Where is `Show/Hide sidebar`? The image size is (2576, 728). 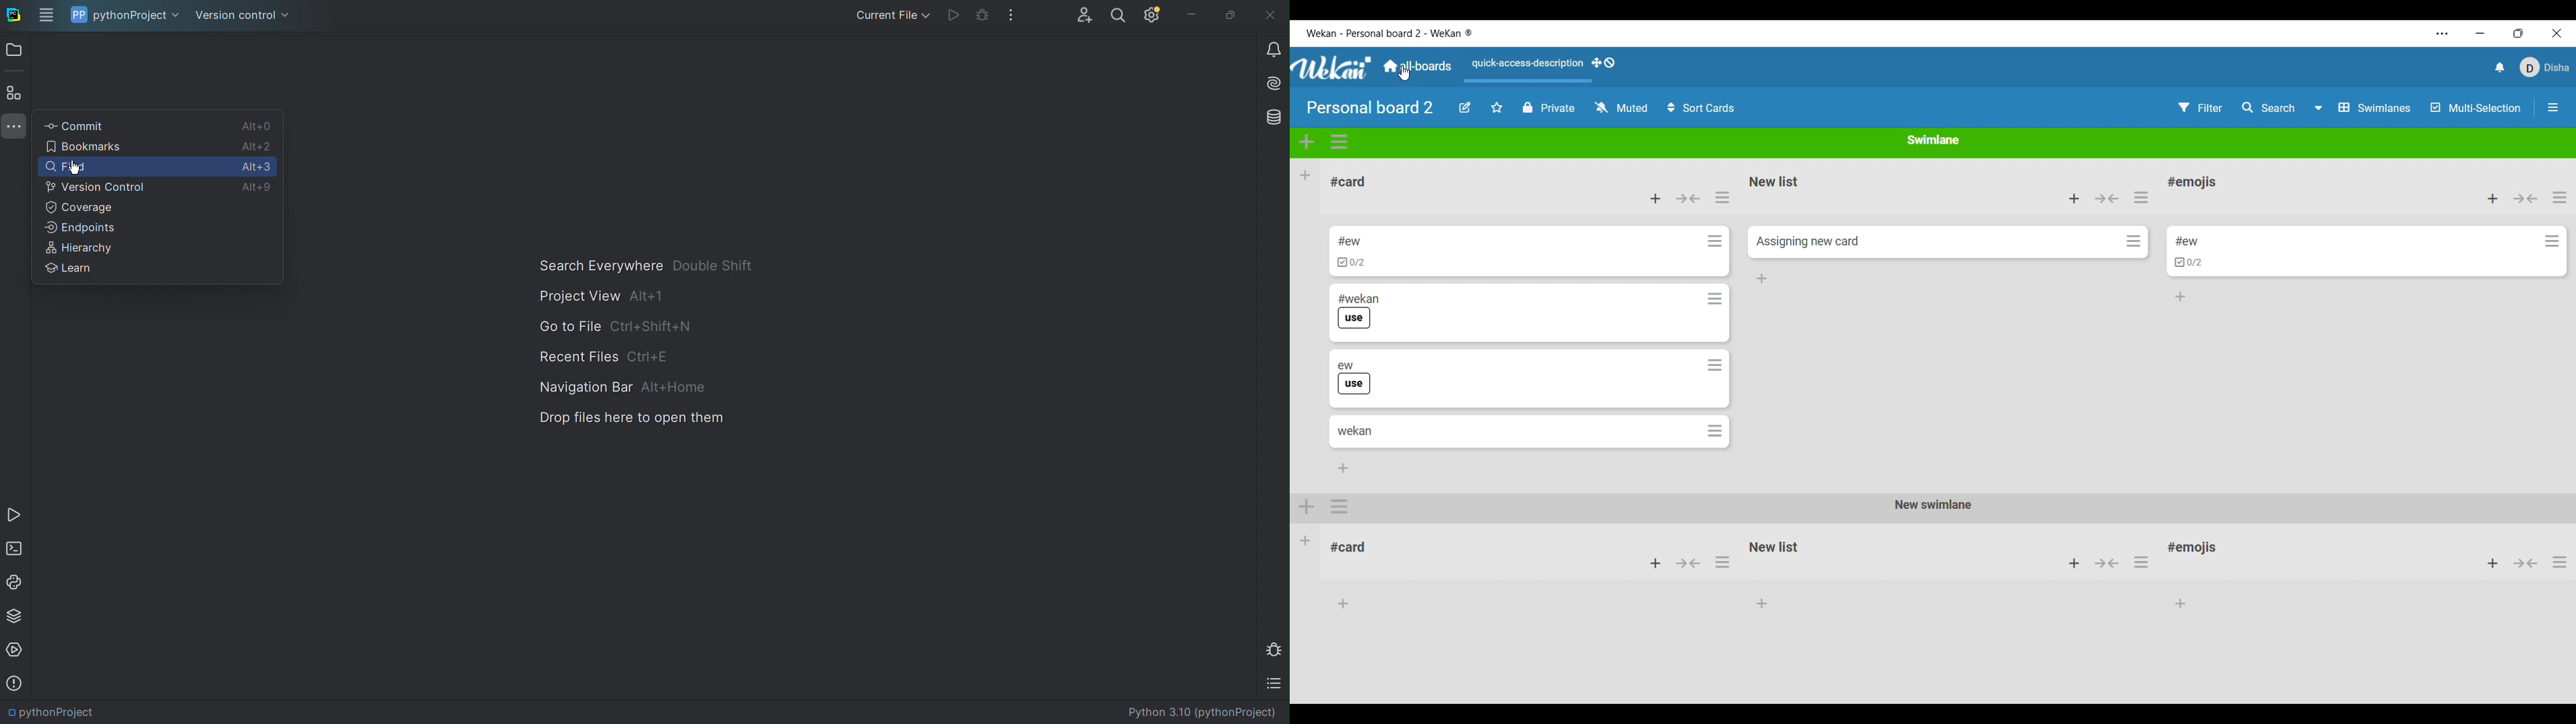 Show/Hide sidebar is located at coordinates (2553, 107).